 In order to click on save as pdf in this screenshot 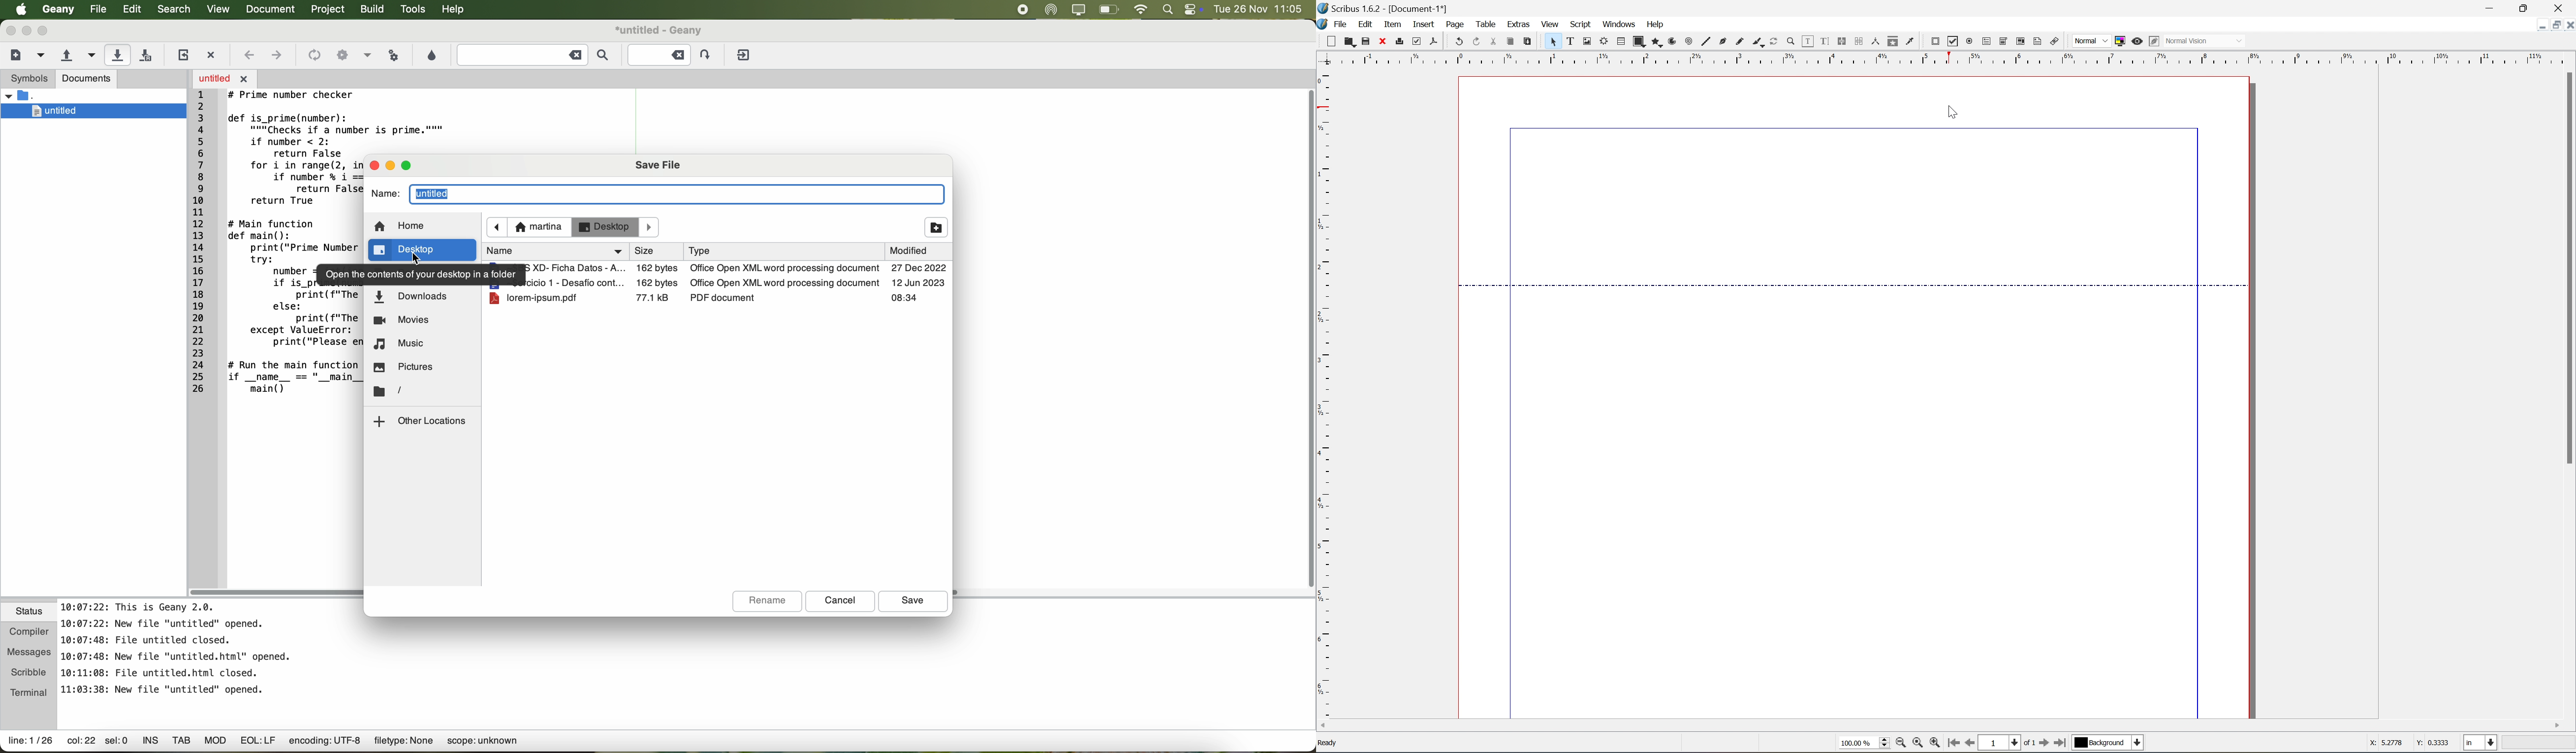, I will do `click(1434, 42)`.